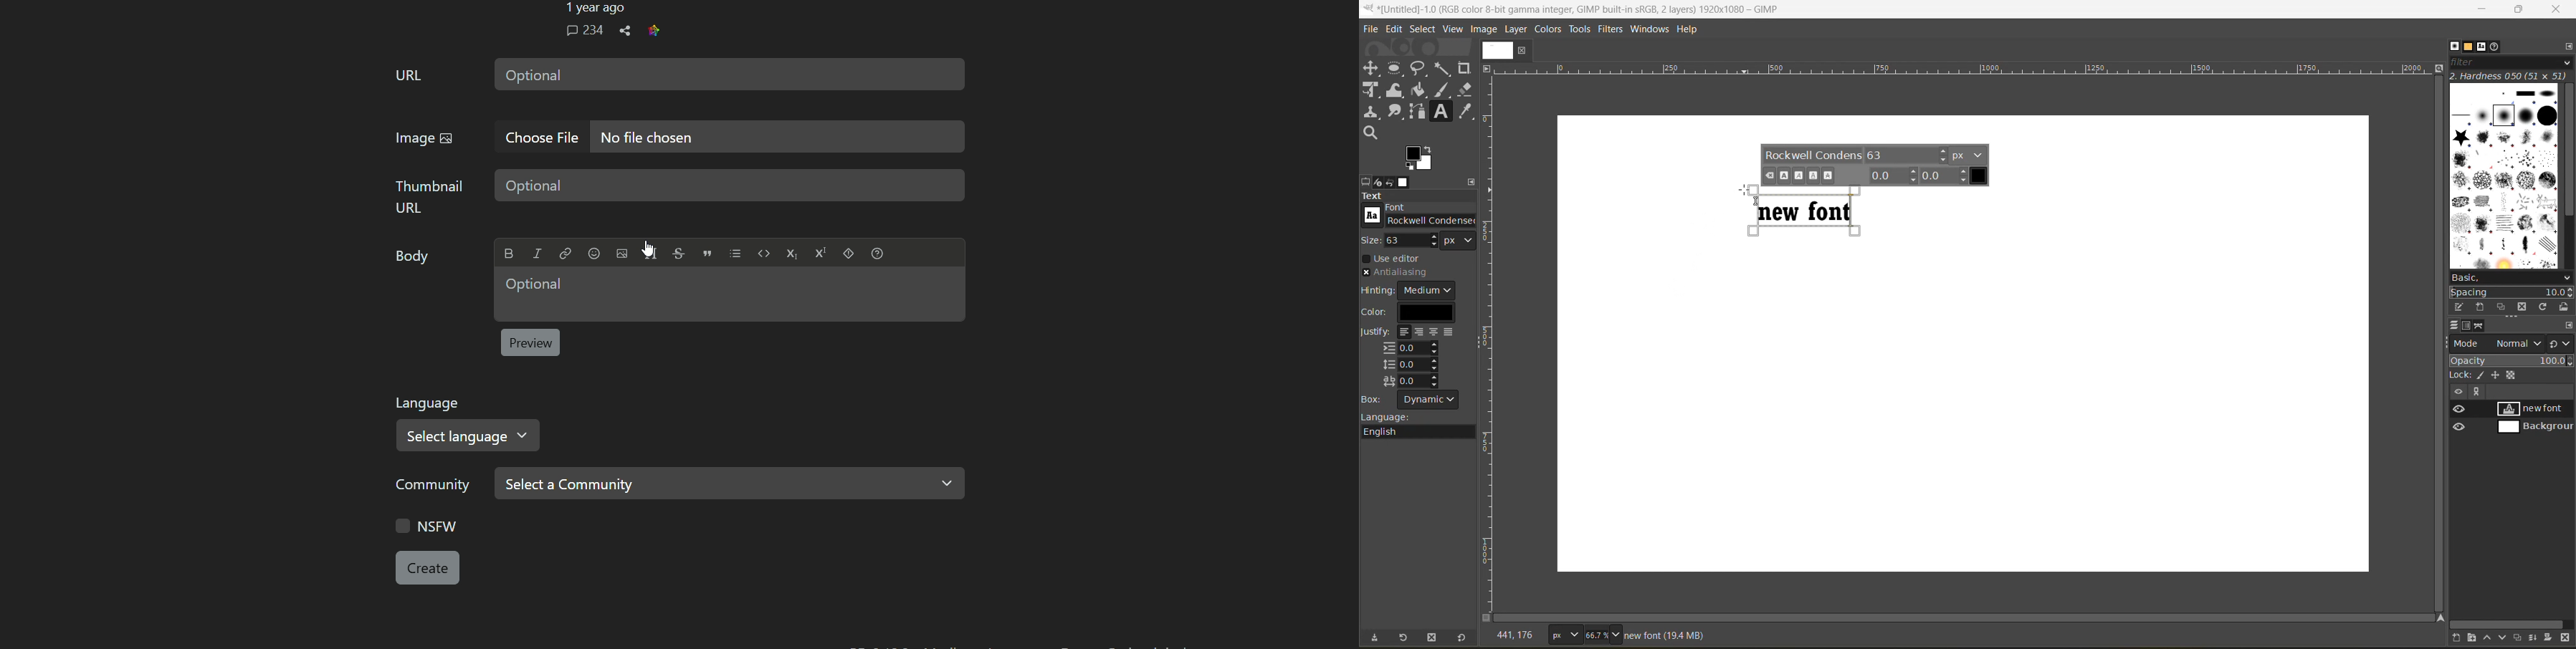 Image resolution: width=2576 pixels, height=672 pixels. What do you see at coordinates (2459, 307) in the screenshot?
I see `edit this brush` at bounding box center [2459, 307].